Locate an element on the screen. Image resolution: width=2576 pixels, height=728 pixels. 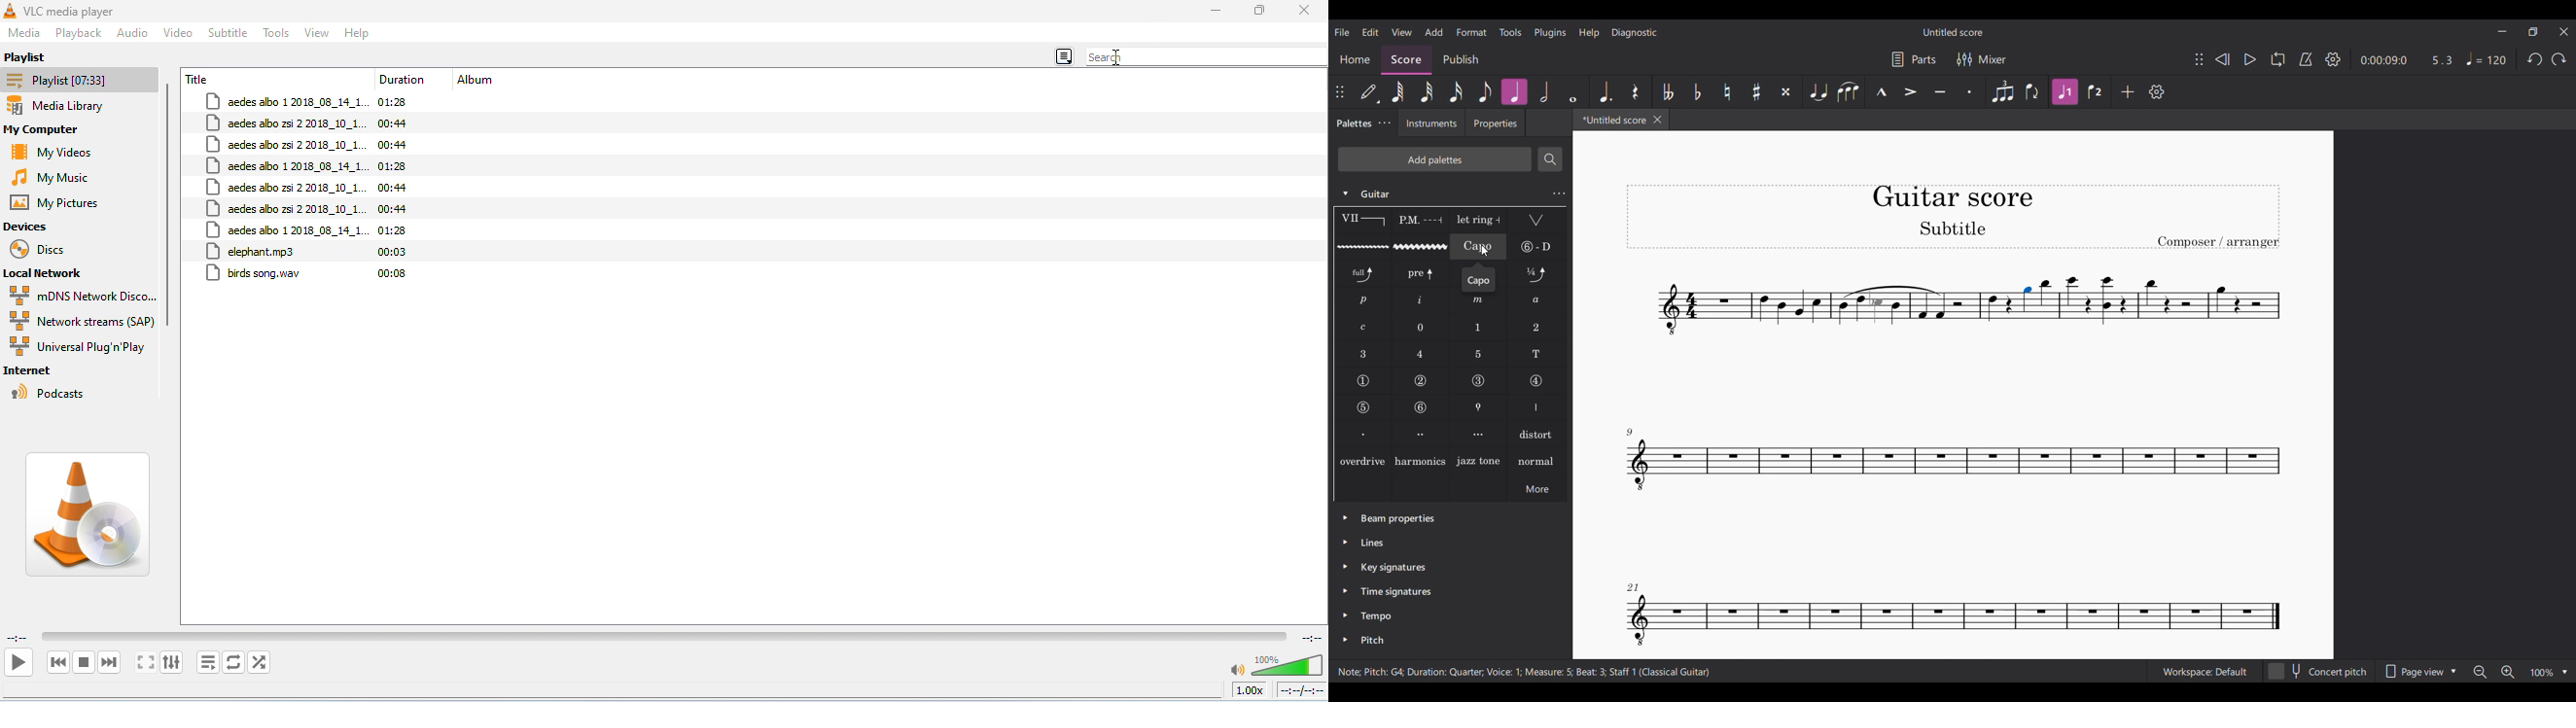
Plugins menu is located at coordinates (1551, 33).